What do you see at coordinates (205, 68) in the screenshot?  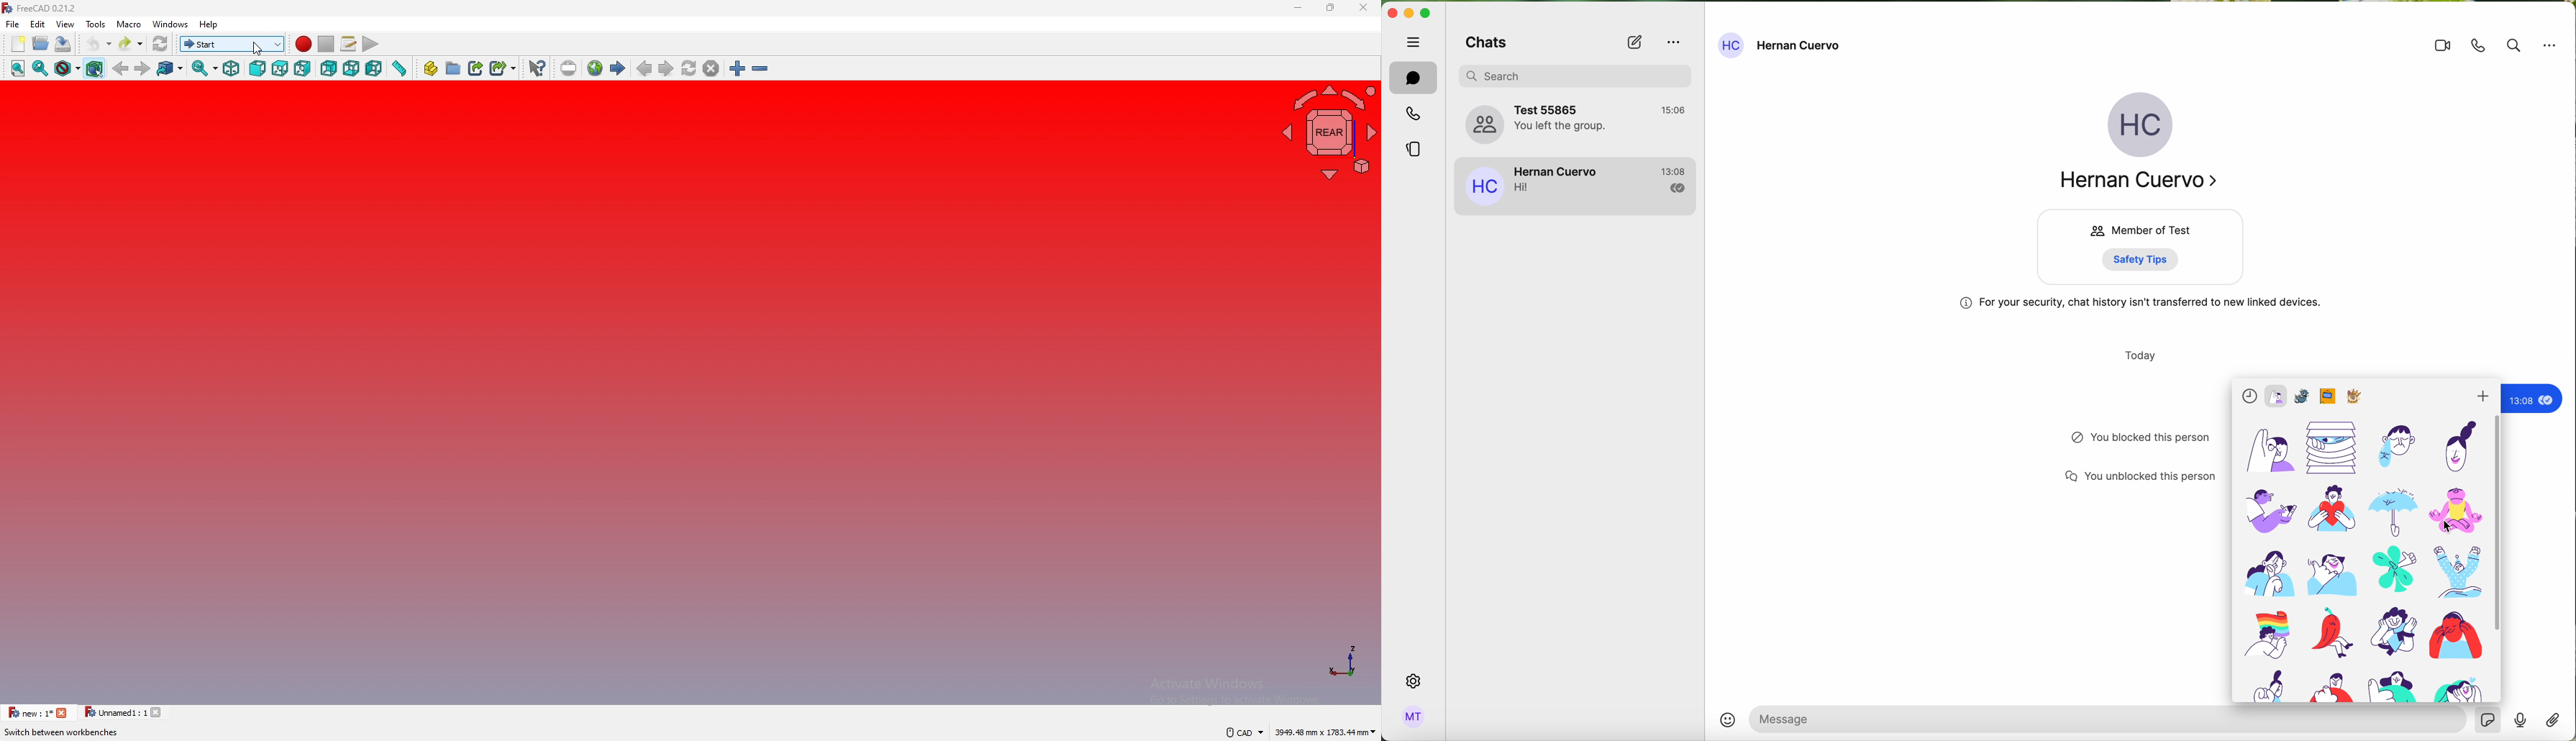 I see `synced view` at bounding box center [205, 68].